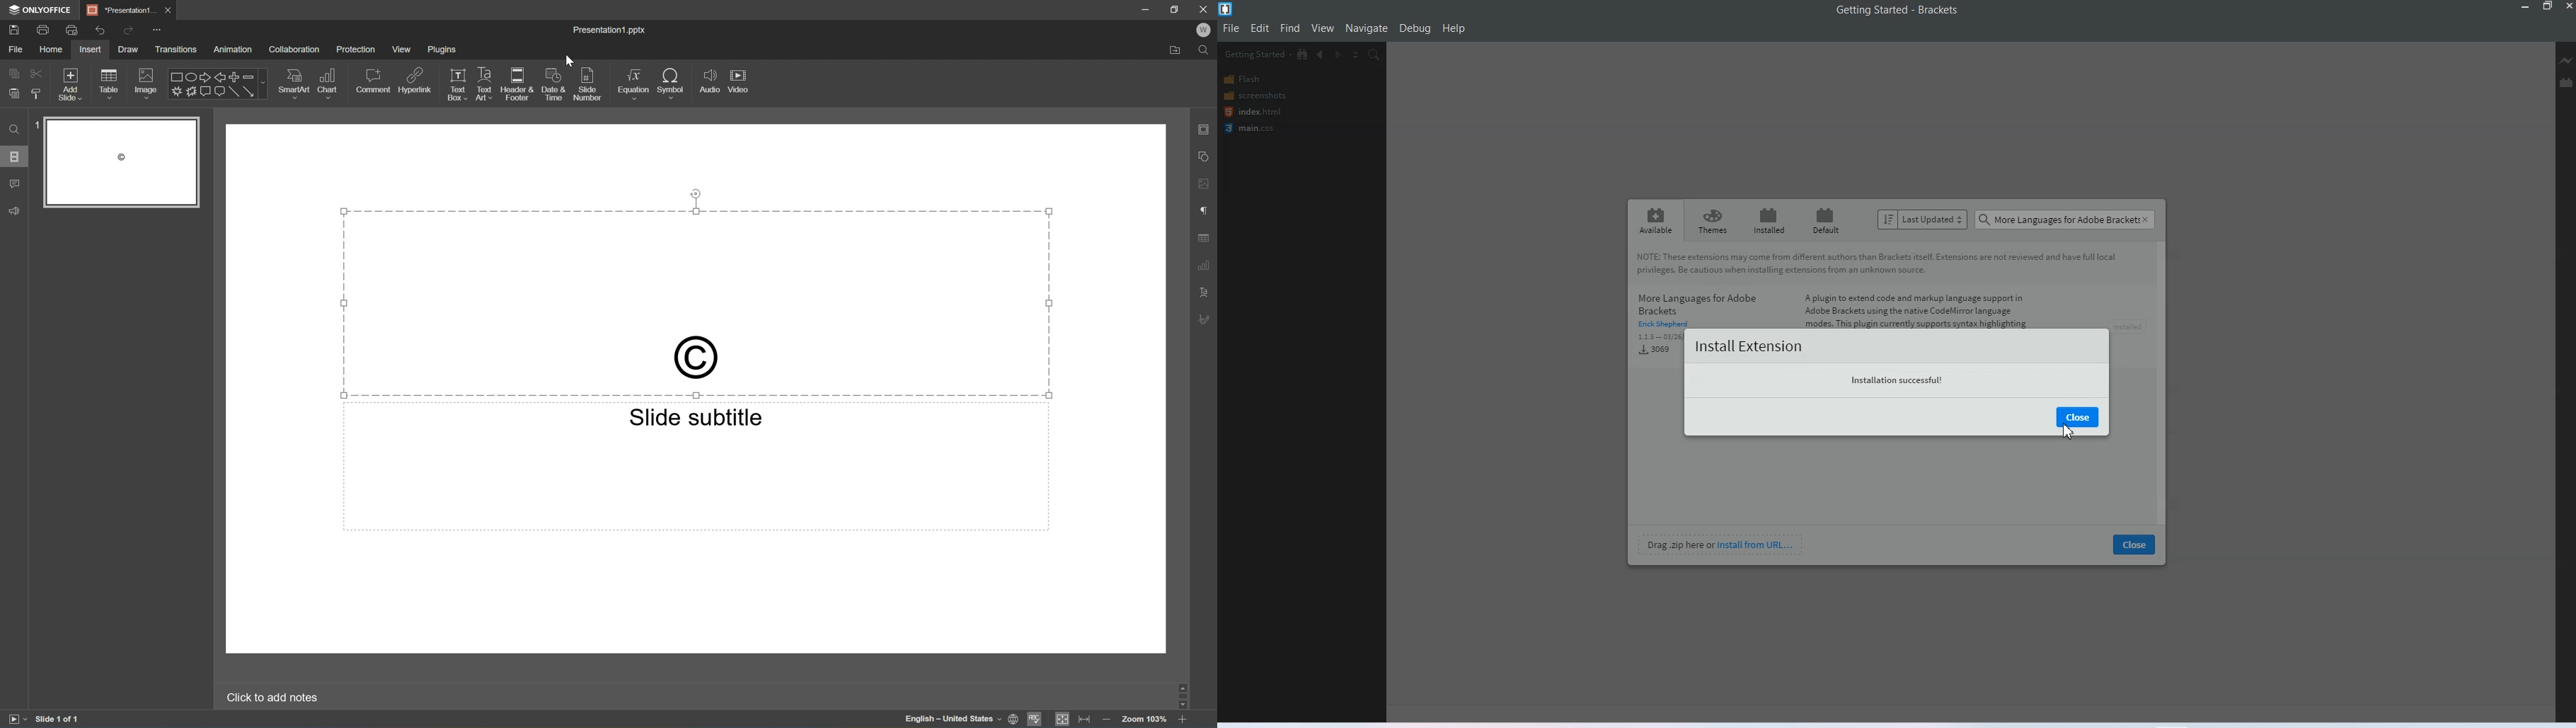 Image resolution: width=2576 pixels, height=728 pixels. I want to click on Cut, so click(34, 73).